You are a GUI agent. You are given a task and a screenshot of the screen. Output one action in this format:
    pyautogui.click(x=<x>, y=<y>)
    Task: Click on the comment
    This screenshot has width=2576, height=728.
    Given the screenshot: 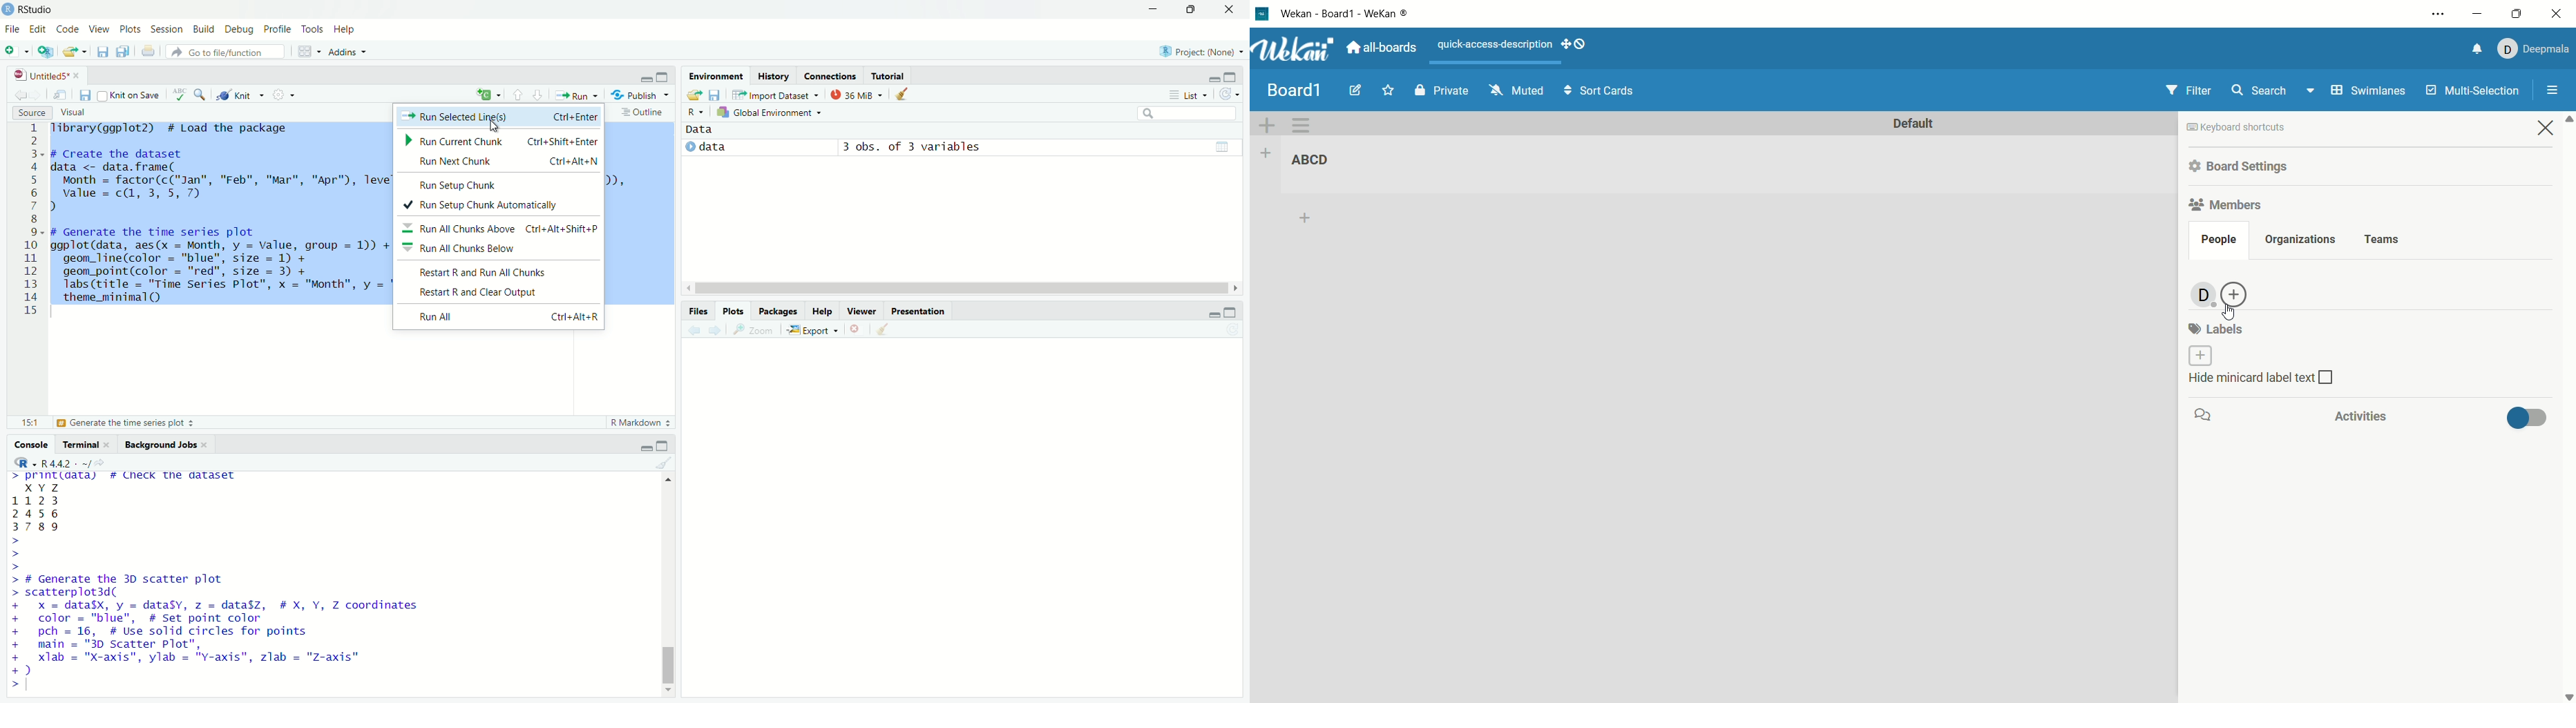 What is the action you would take?
    pyautogui.click(x=2206, y=416)
    